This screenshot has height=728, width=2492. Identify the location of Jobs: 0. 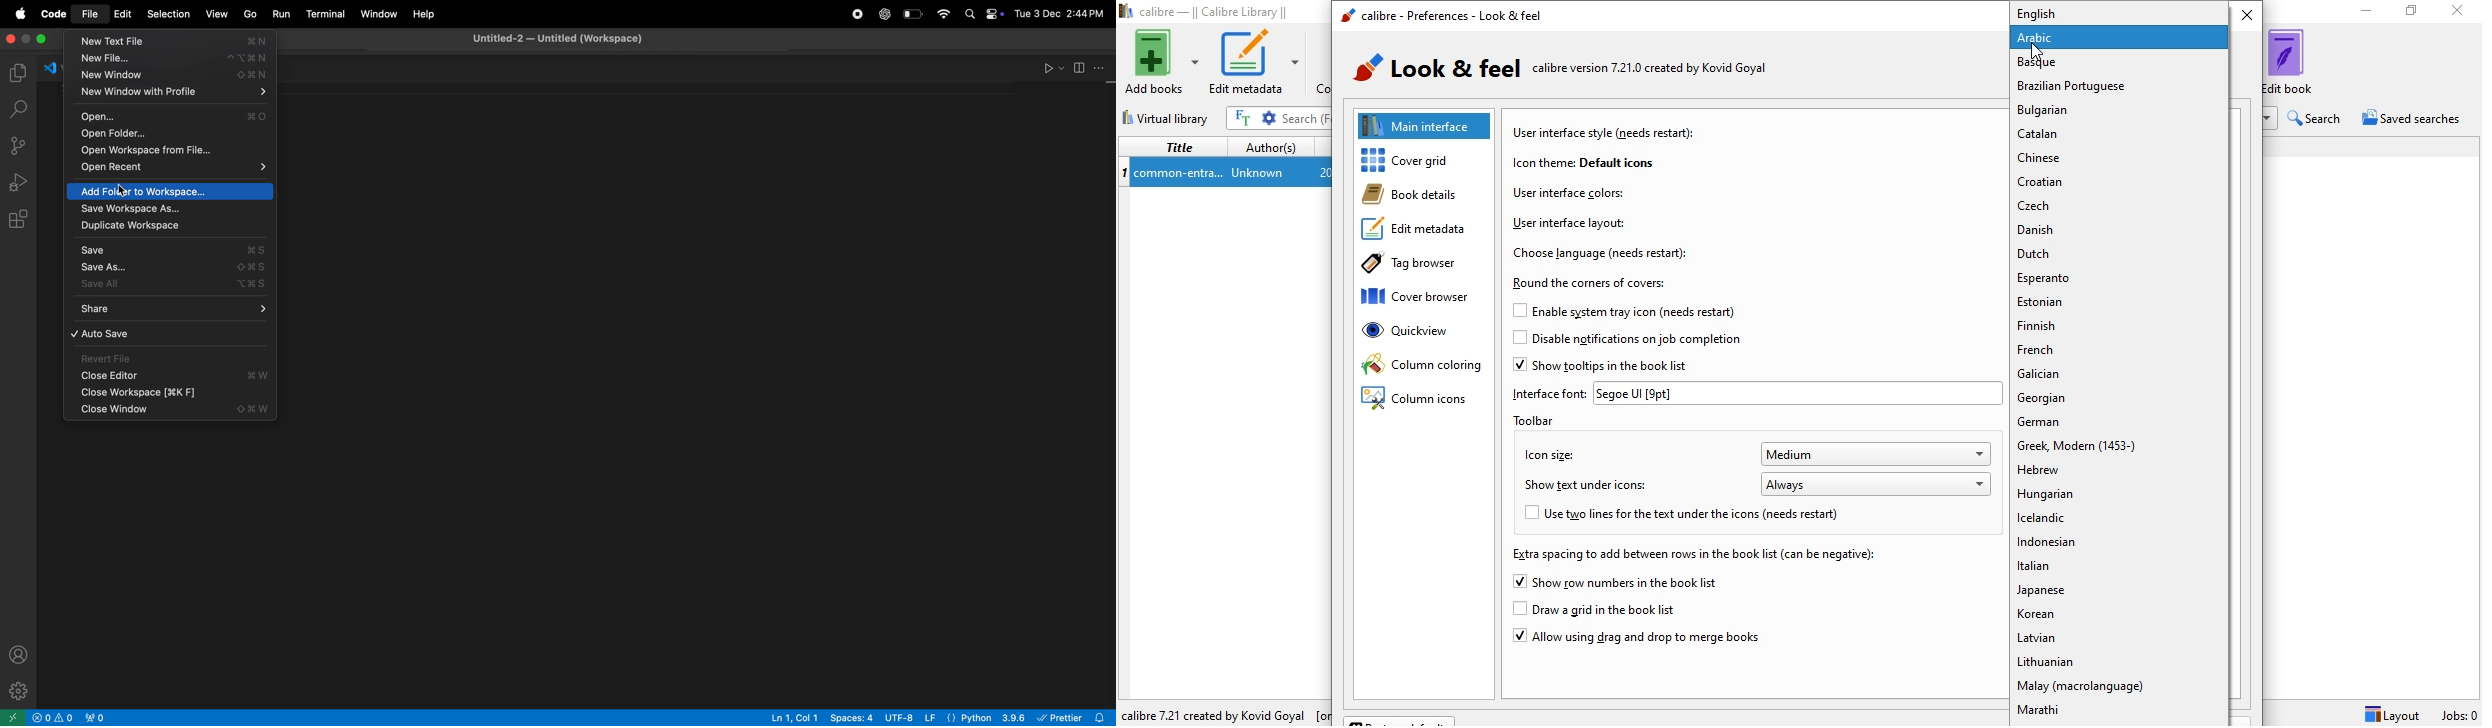
(2457, 715).